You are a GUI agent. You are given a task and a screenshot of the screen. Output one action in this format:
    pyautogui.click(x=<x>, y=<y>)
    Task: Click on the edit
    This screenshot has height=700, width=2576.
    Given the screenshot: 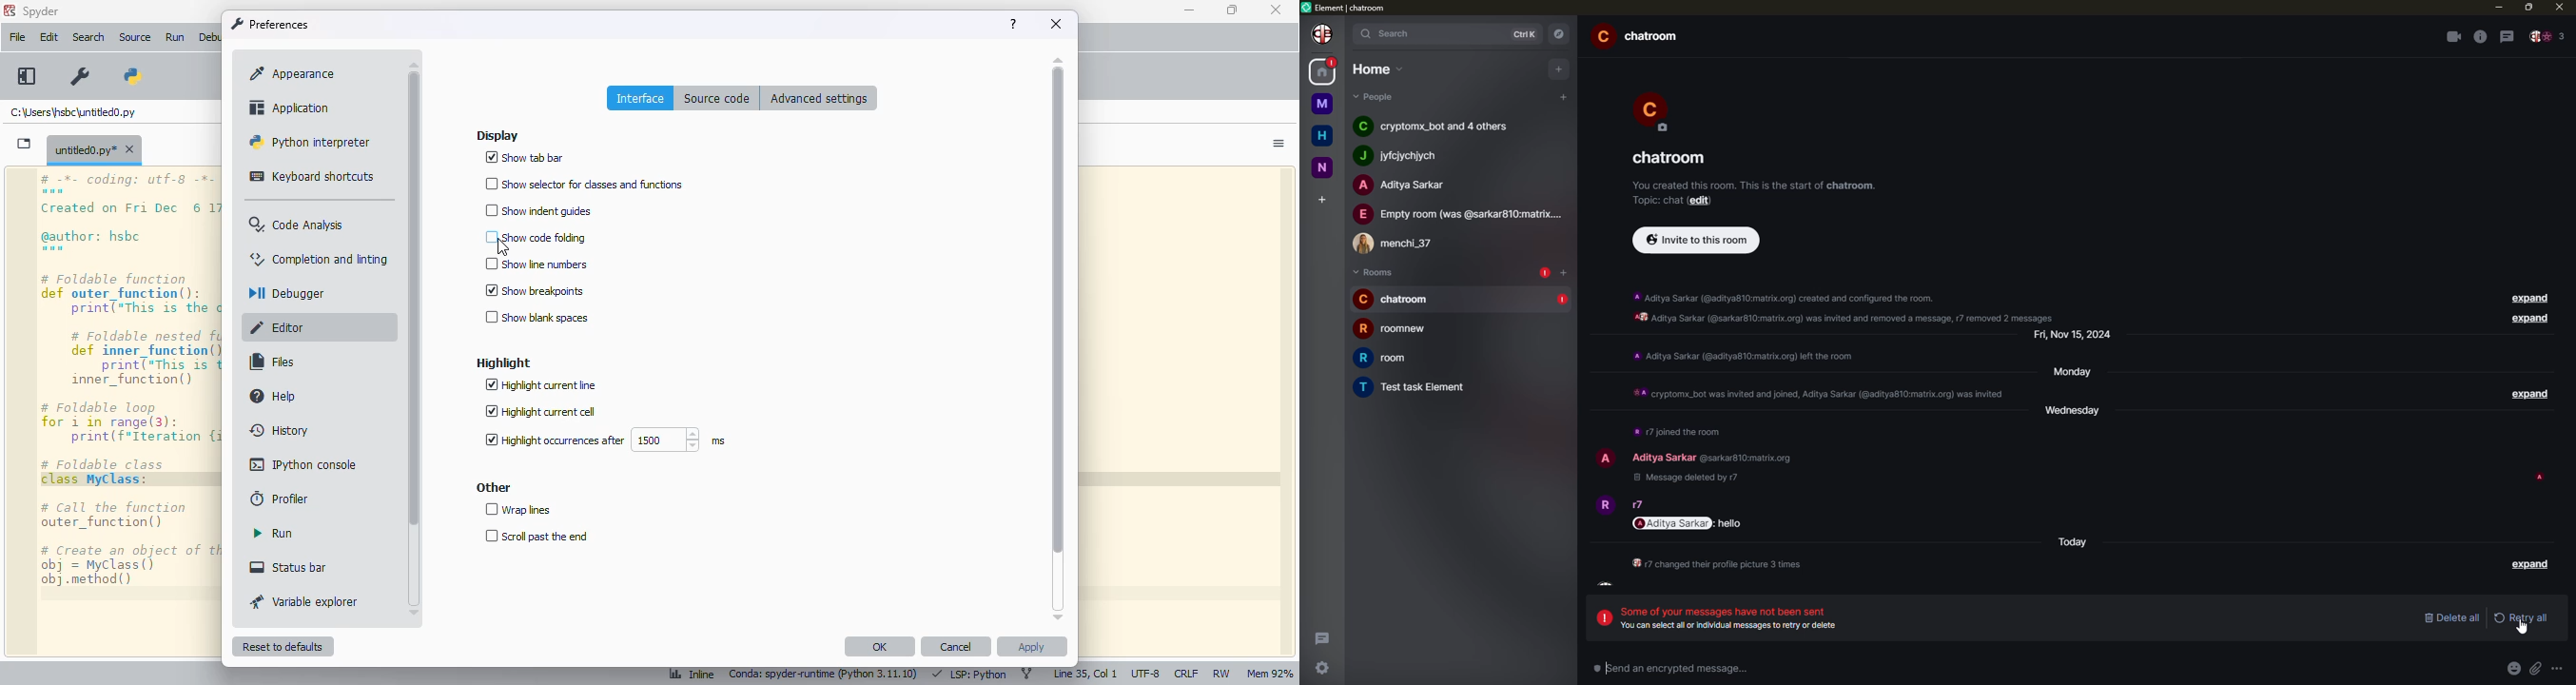 What is the action you would take?
    pyautogui.click(x=49, y=37)
    